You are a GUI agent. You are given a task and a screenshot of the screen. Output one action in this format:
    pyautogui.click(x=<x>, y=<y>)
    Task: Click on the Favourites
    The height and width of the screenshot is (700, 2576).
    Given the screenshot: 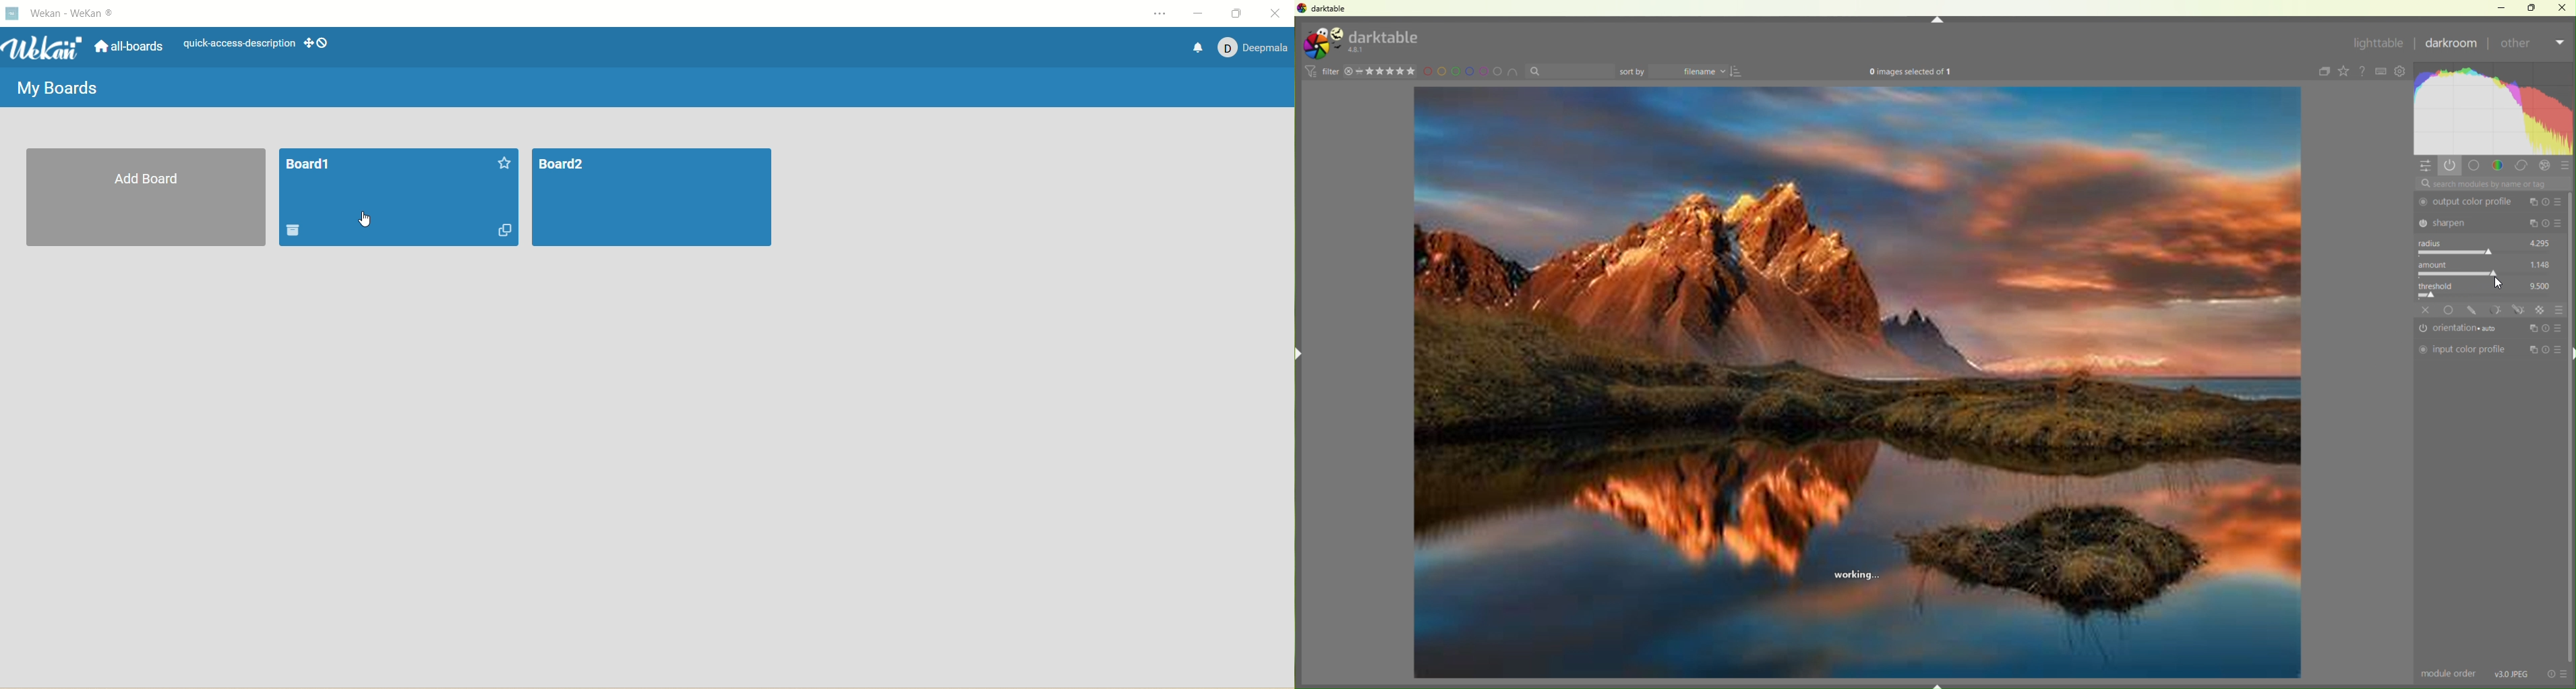 What is the action you would take?
    pyautogui.click(x=2343, y=71)
    